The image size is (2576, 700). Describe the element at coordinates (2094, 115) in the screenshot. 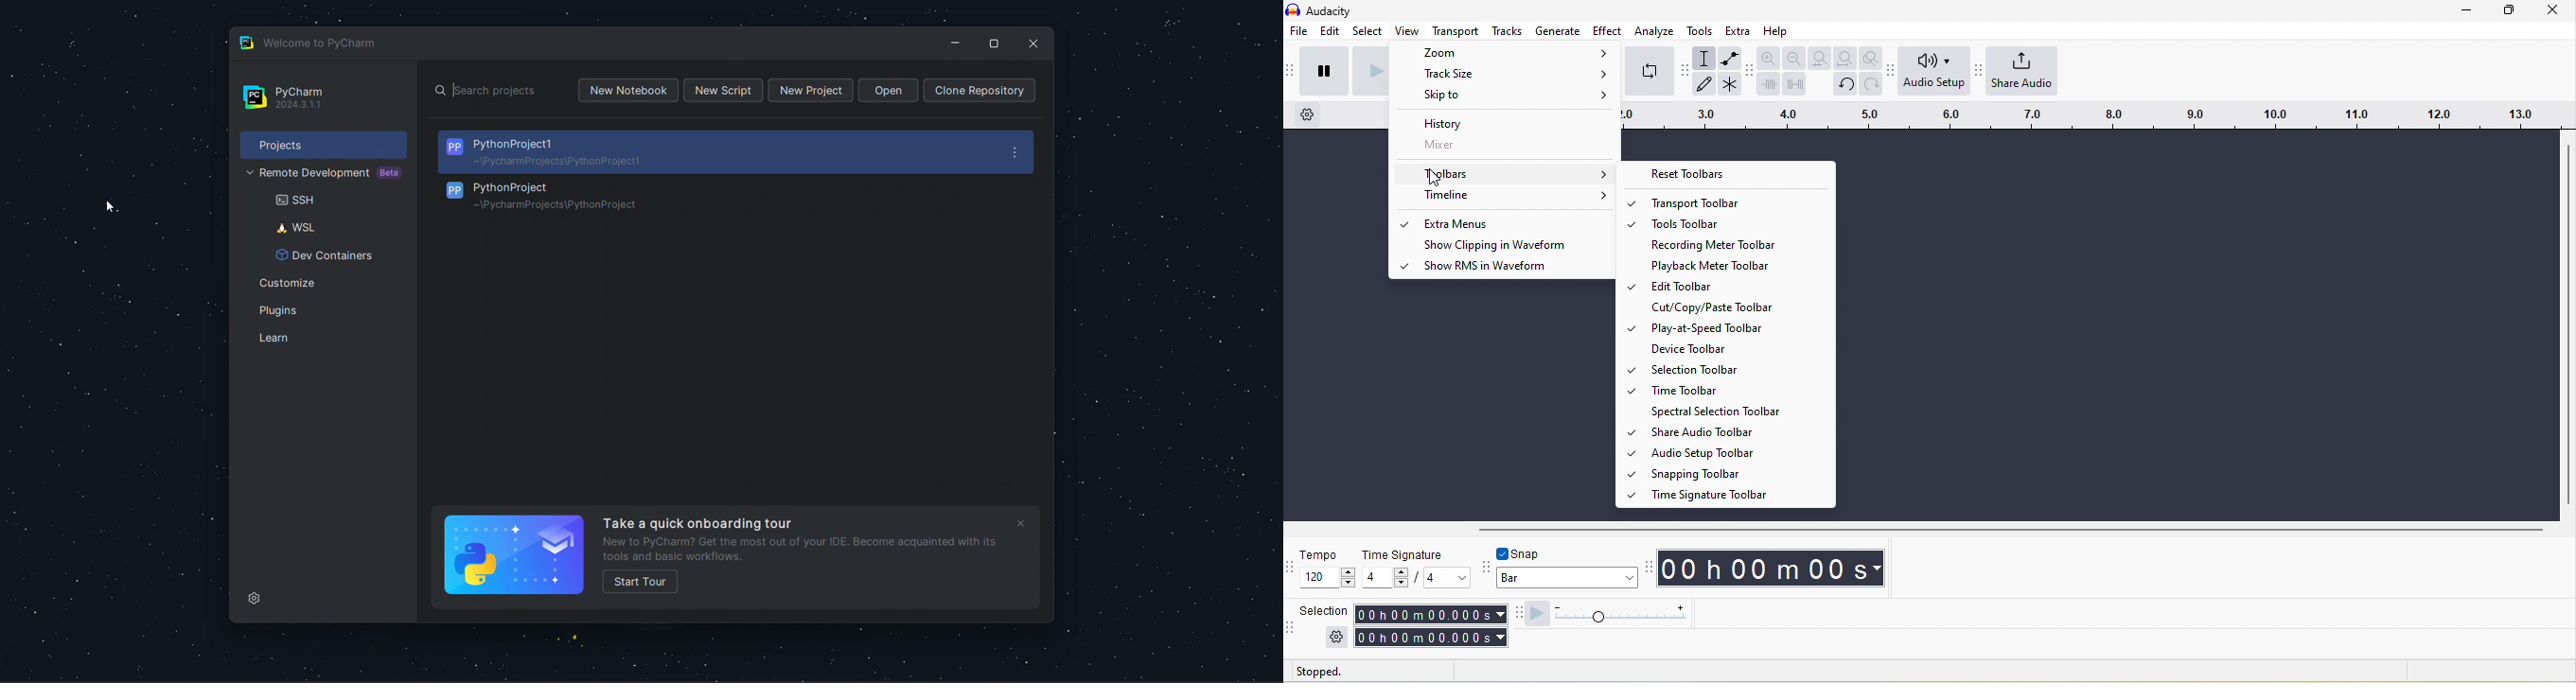

I see `timeline` at that location.